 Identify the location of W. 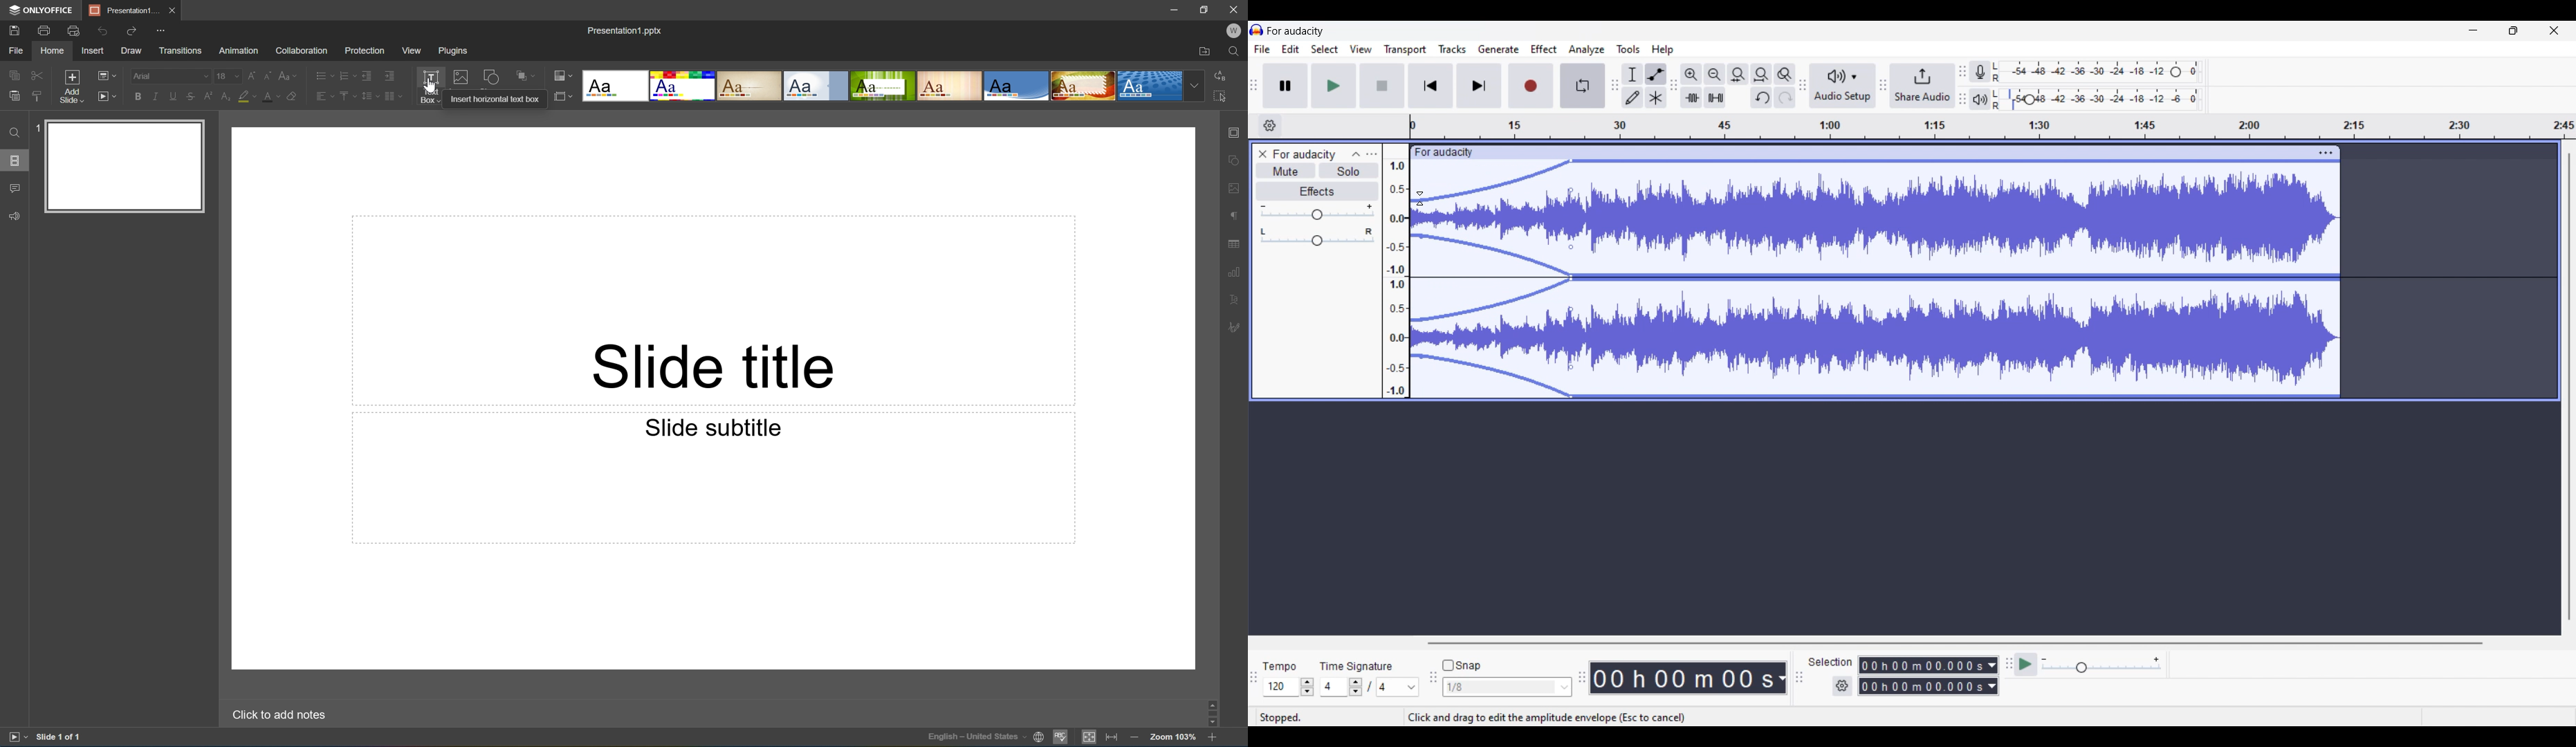
(1236, 31).